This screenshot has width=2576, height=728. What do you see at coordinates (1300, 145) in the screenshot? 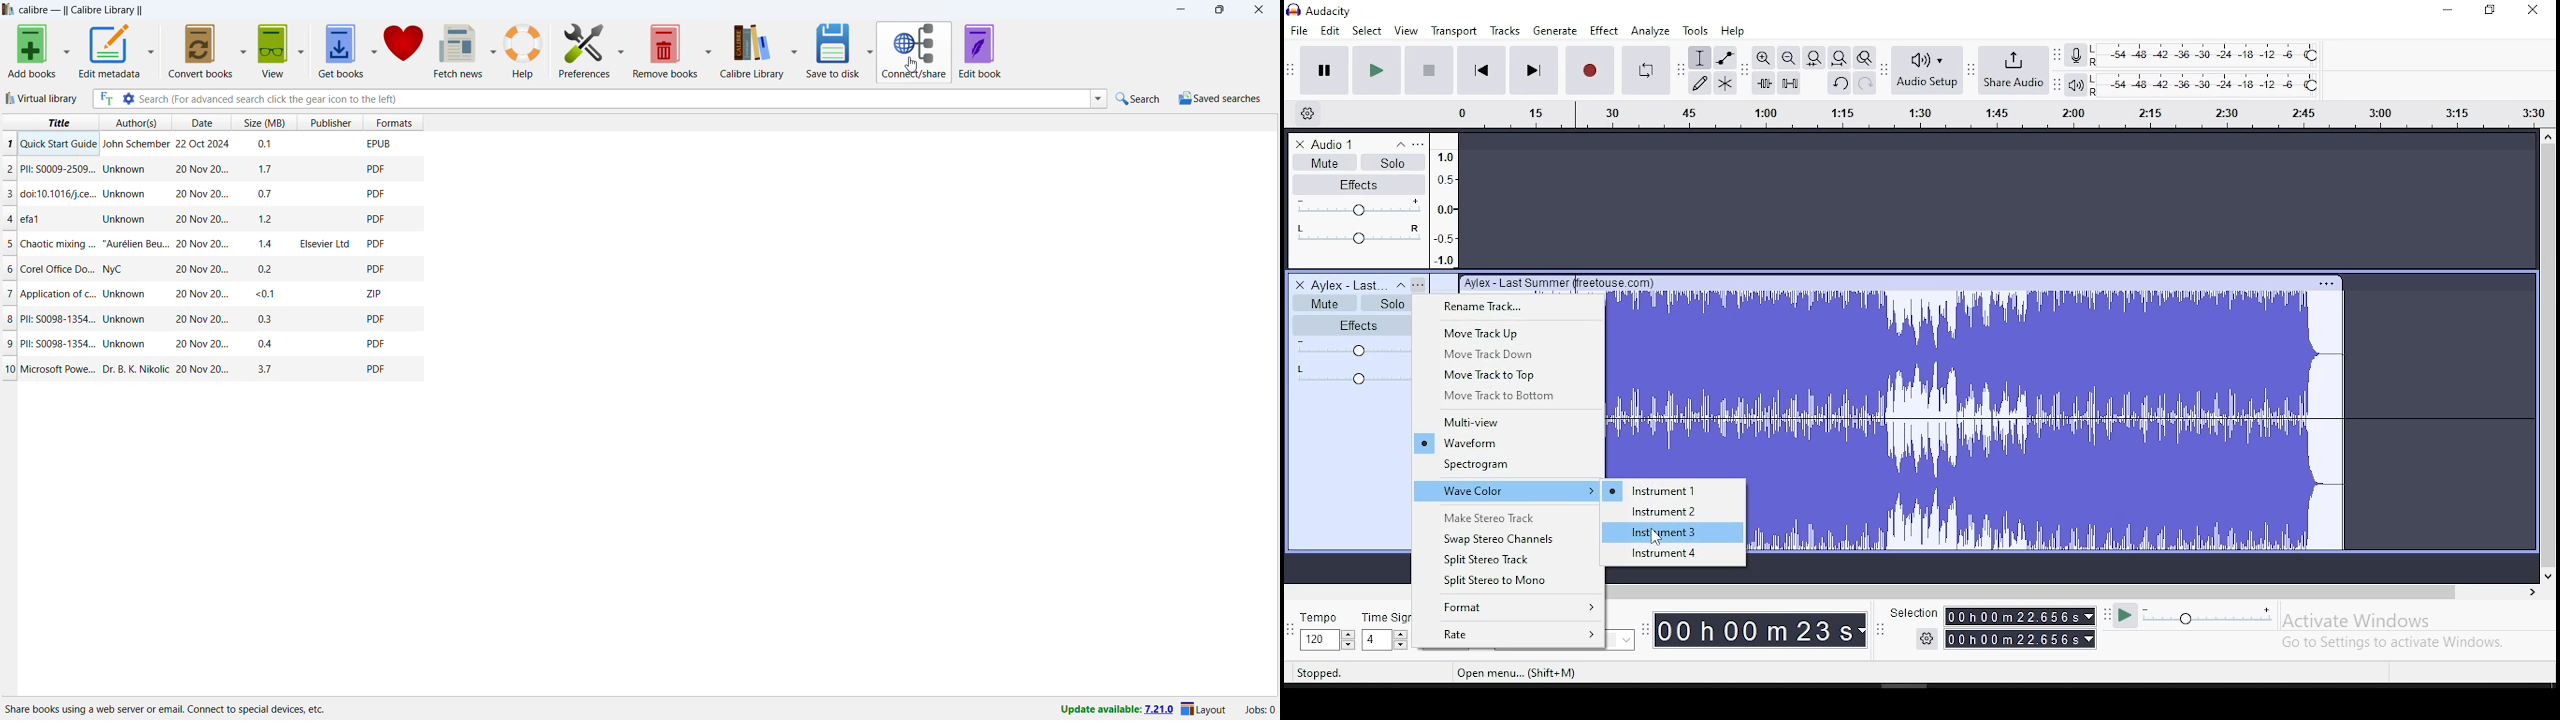
I see `delete track` at bounding box center [1300, 145].